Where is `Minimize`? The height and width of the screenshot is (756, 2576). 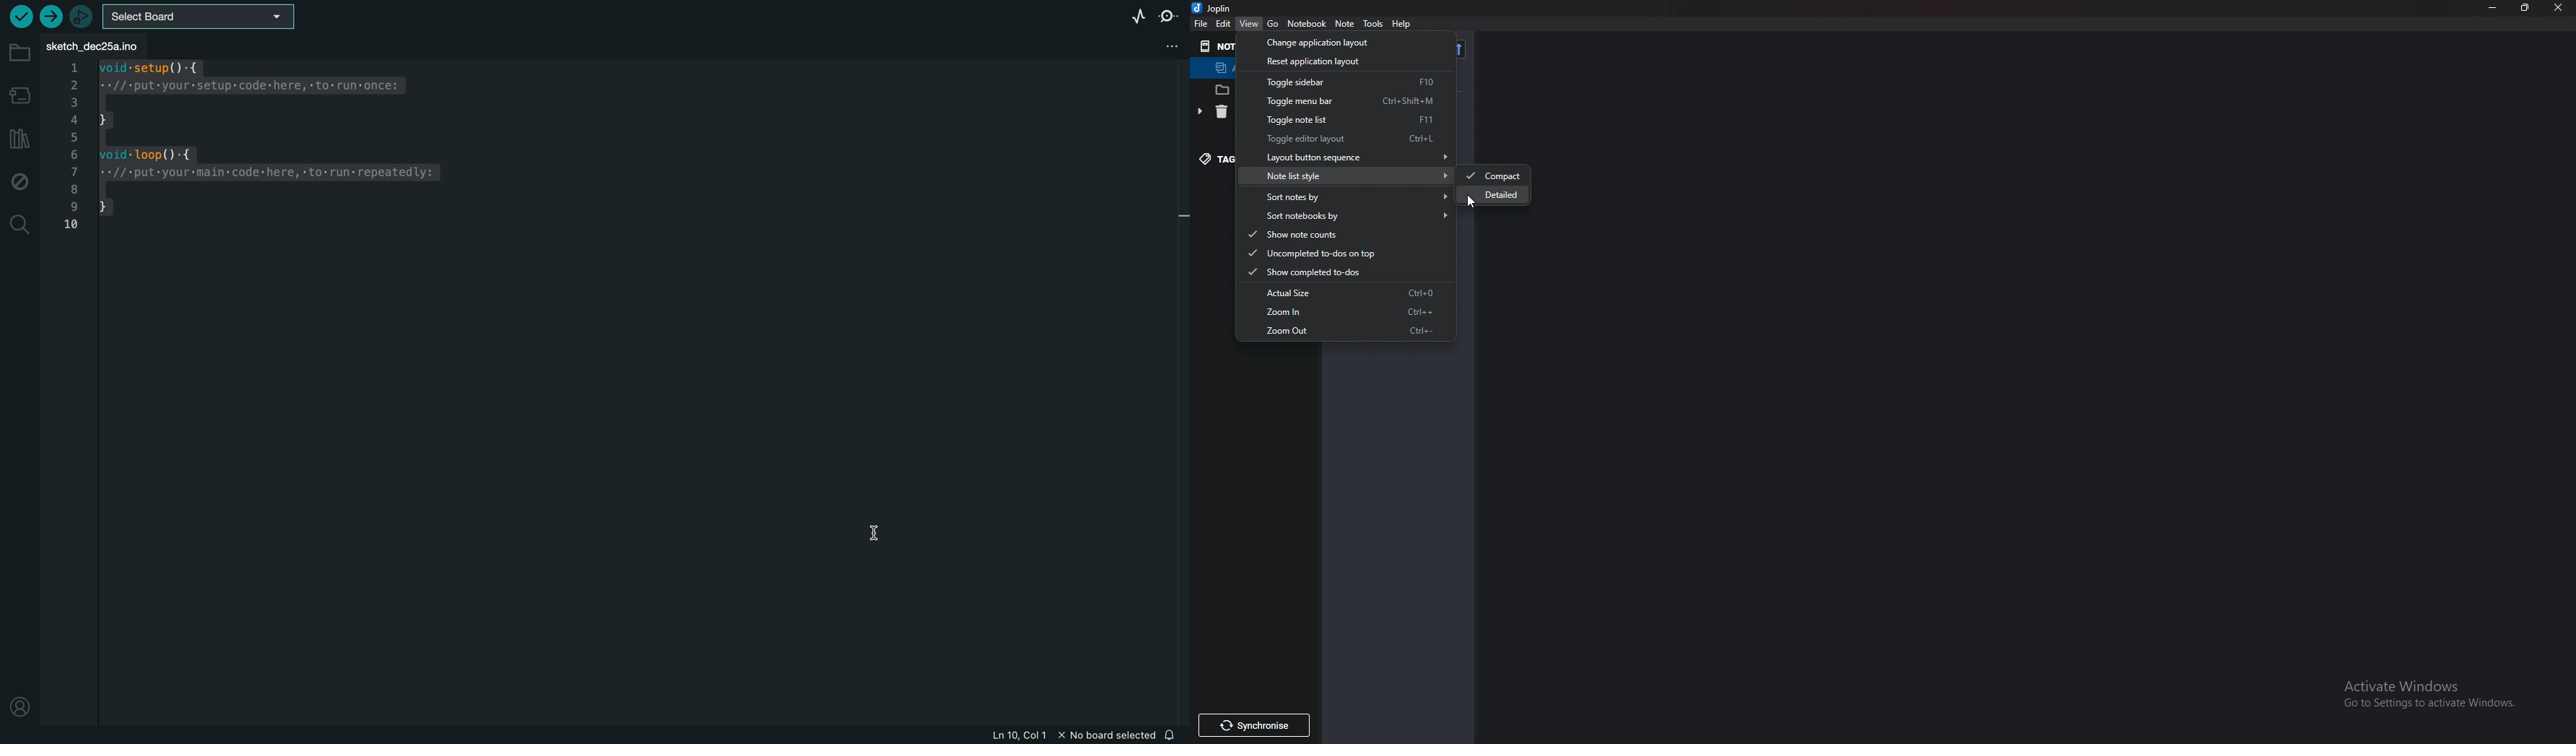 Minimize is located at coordinates (2494, 8).